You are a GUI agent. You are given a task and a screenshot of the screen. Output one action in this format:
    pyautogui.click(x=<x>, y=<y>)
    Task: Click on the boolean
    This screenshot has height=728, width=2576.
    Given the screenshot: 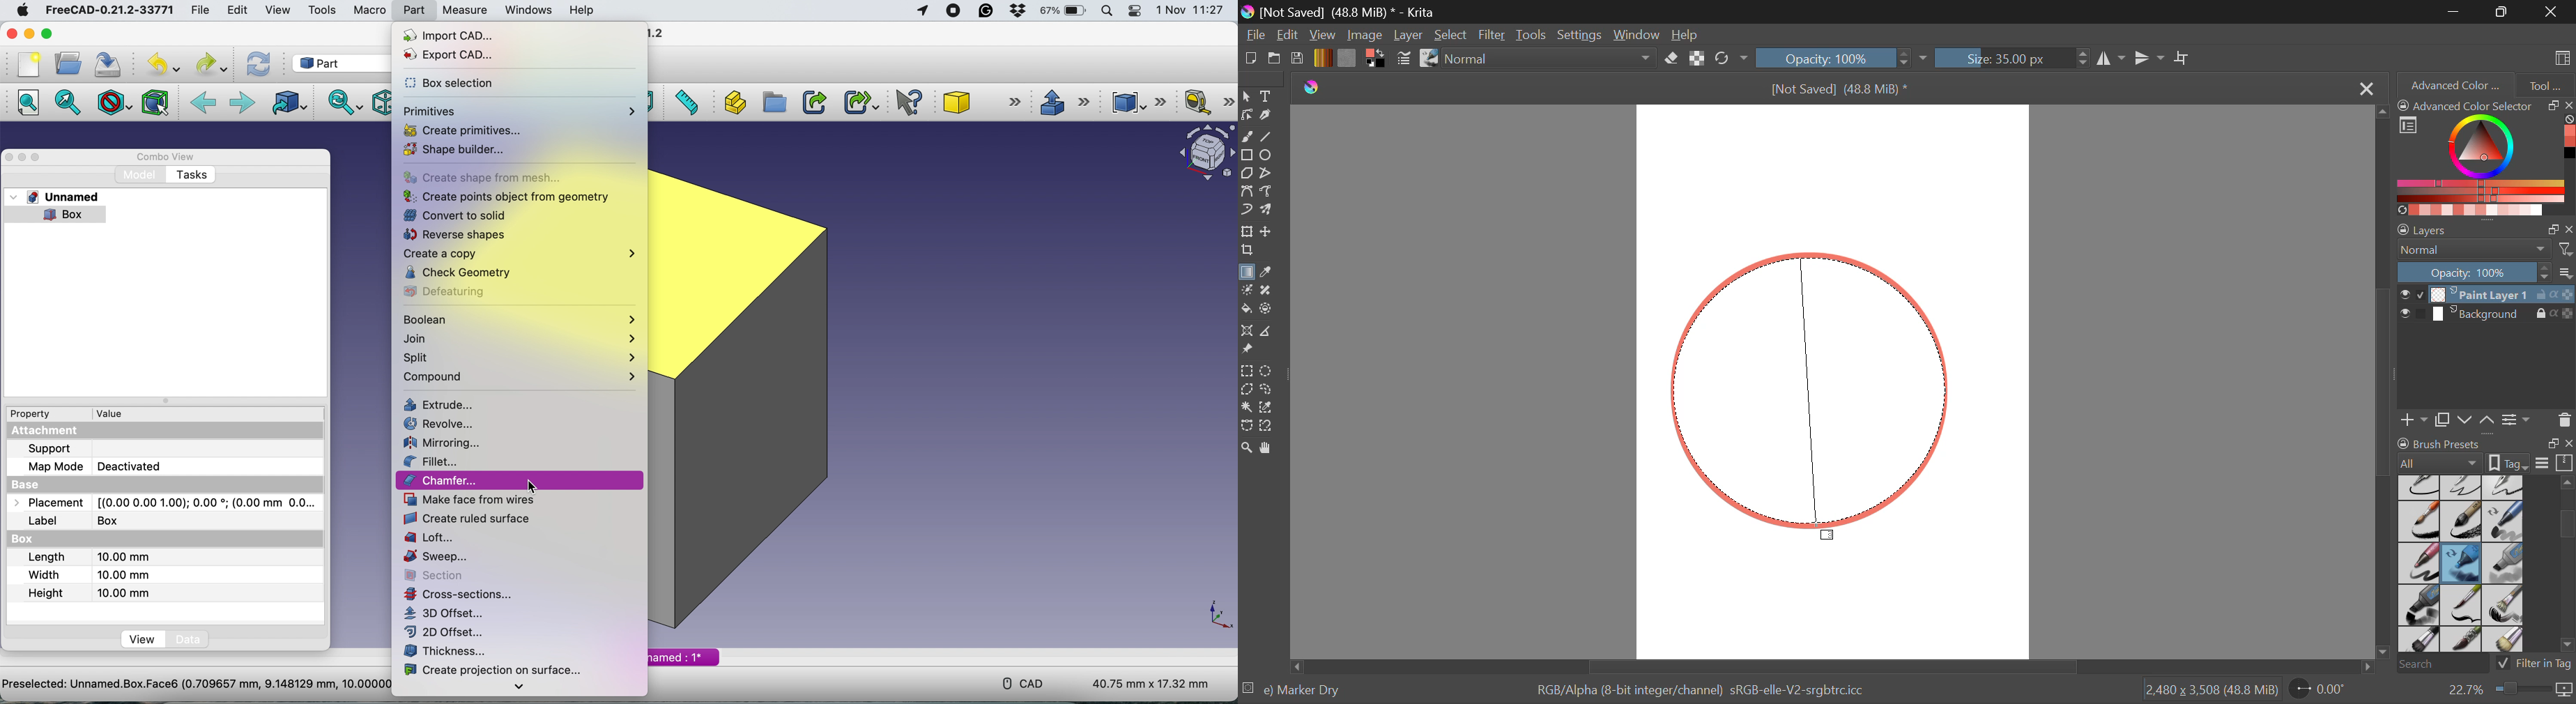 What is the action you would take?
    pyautogui.click(x=519, y=319)
    